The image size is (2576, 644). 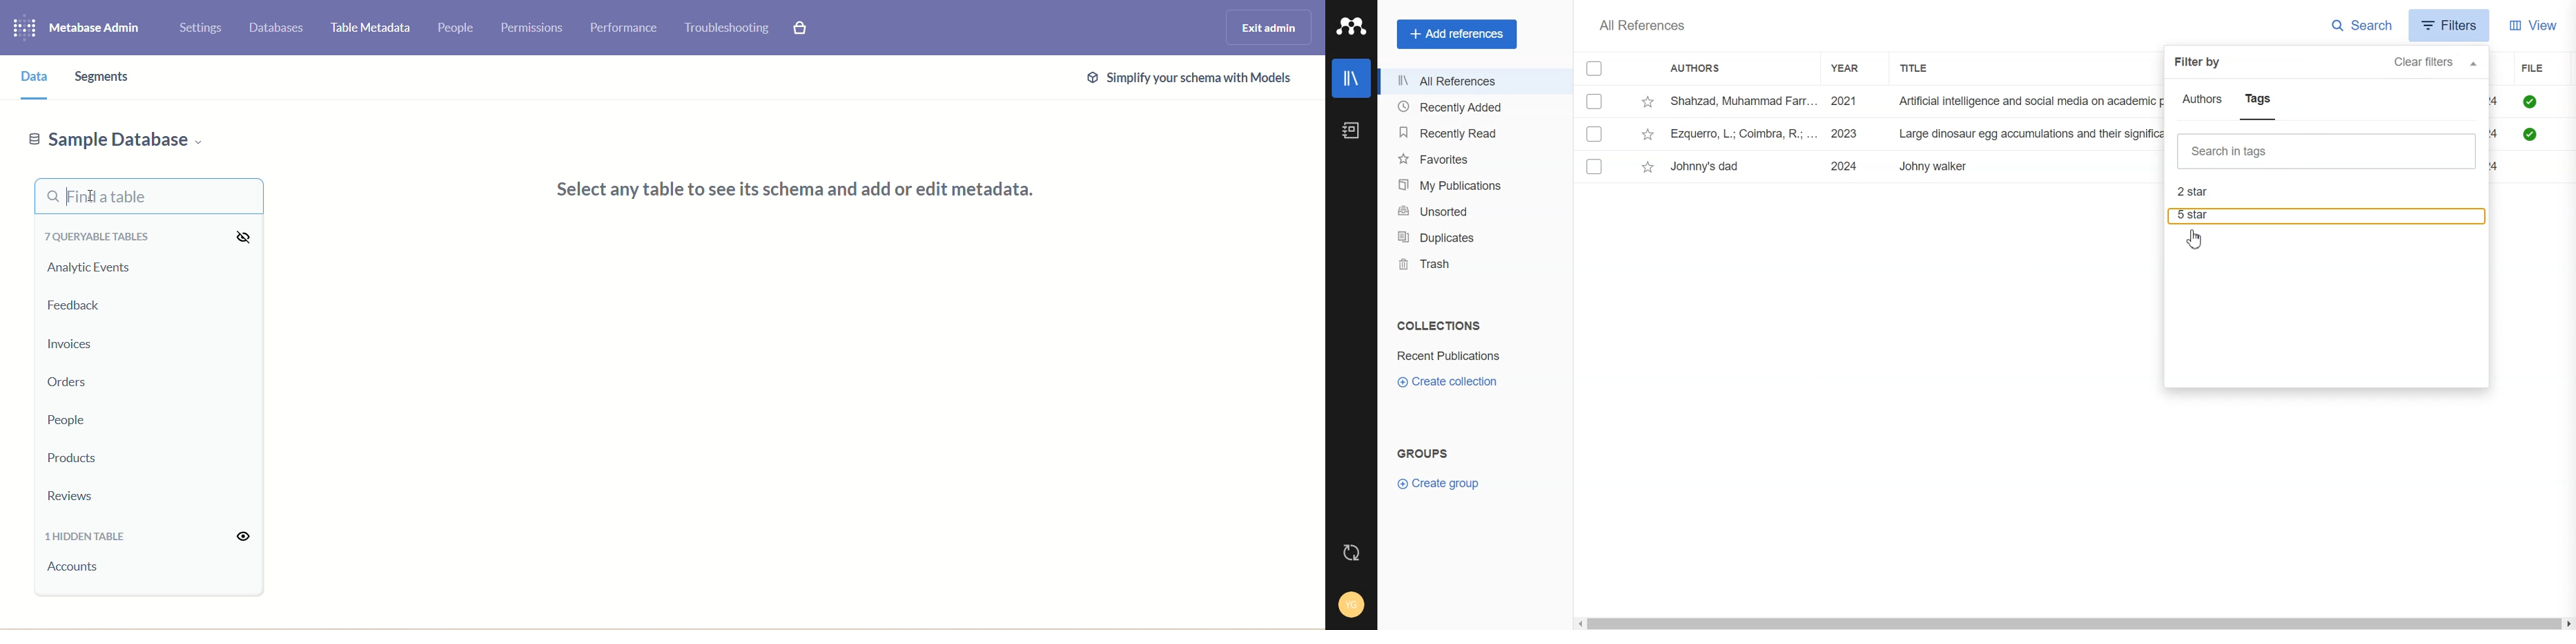 What do you see at coordinates (1471, 133) in the screenshot?
I see `Recently Read` at bounding box center [1471, 133].